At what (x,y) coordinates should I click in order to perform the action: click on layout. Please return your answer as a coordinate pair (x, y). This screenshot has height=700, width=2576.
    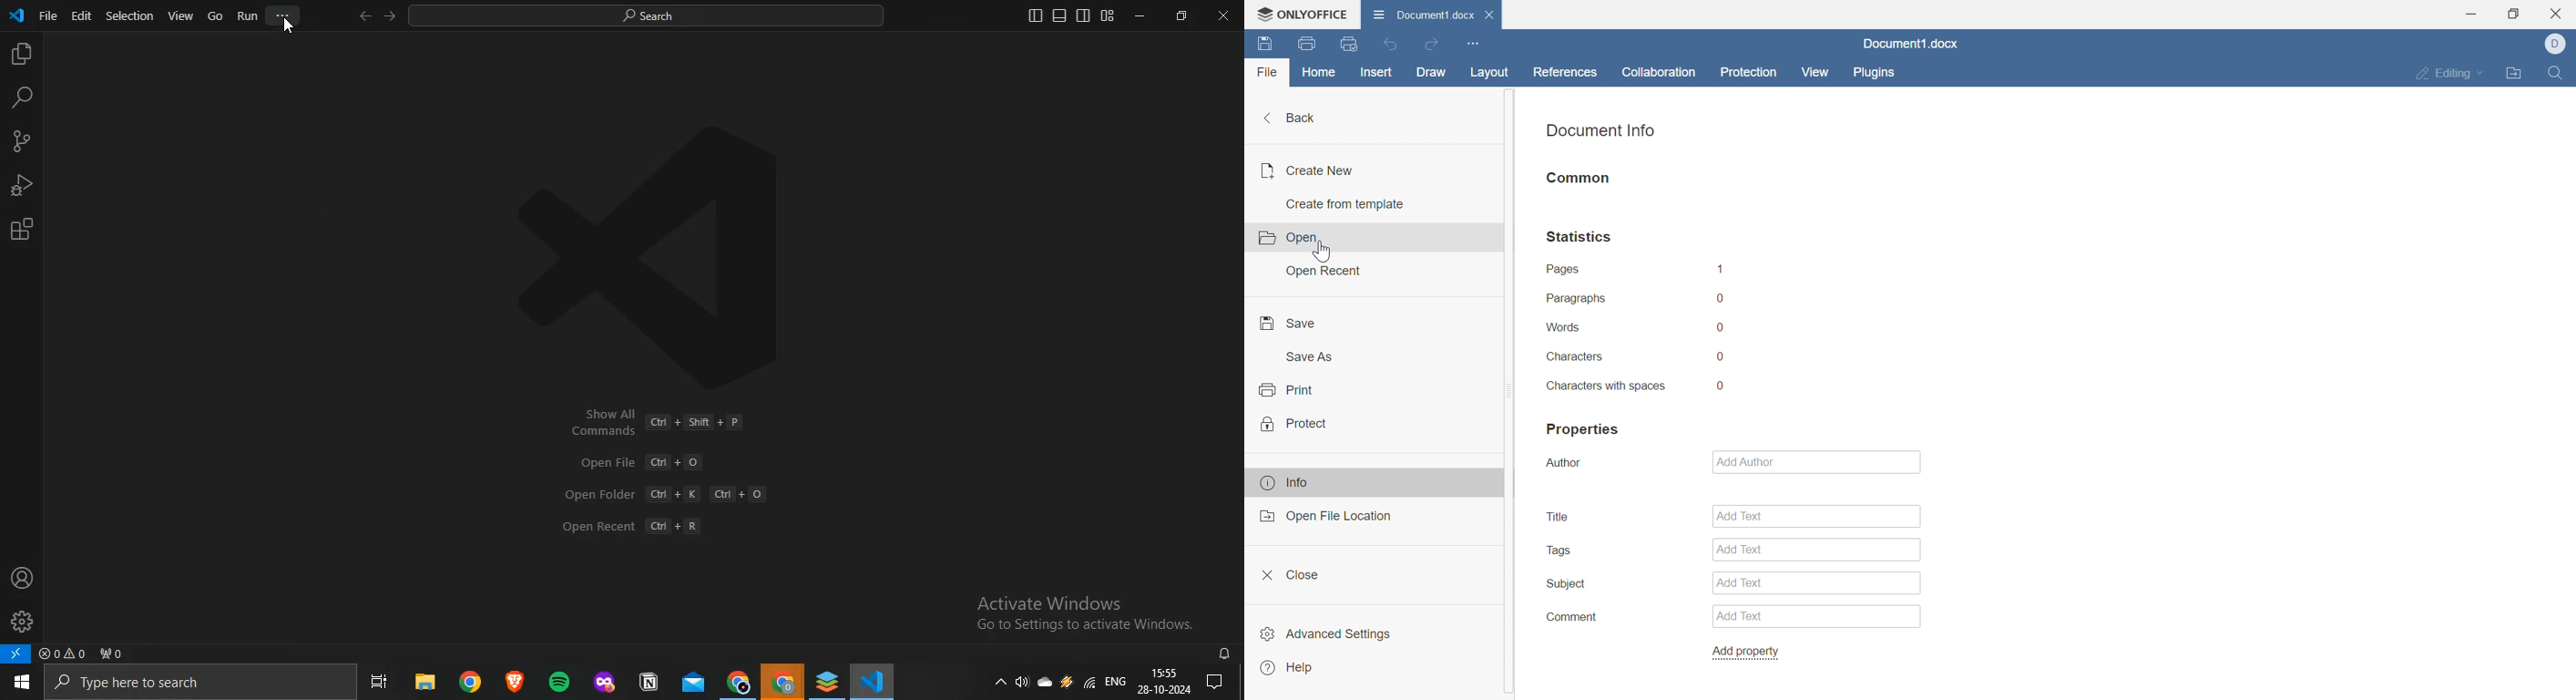
    Looking at the image, I should click on (1490, 72).